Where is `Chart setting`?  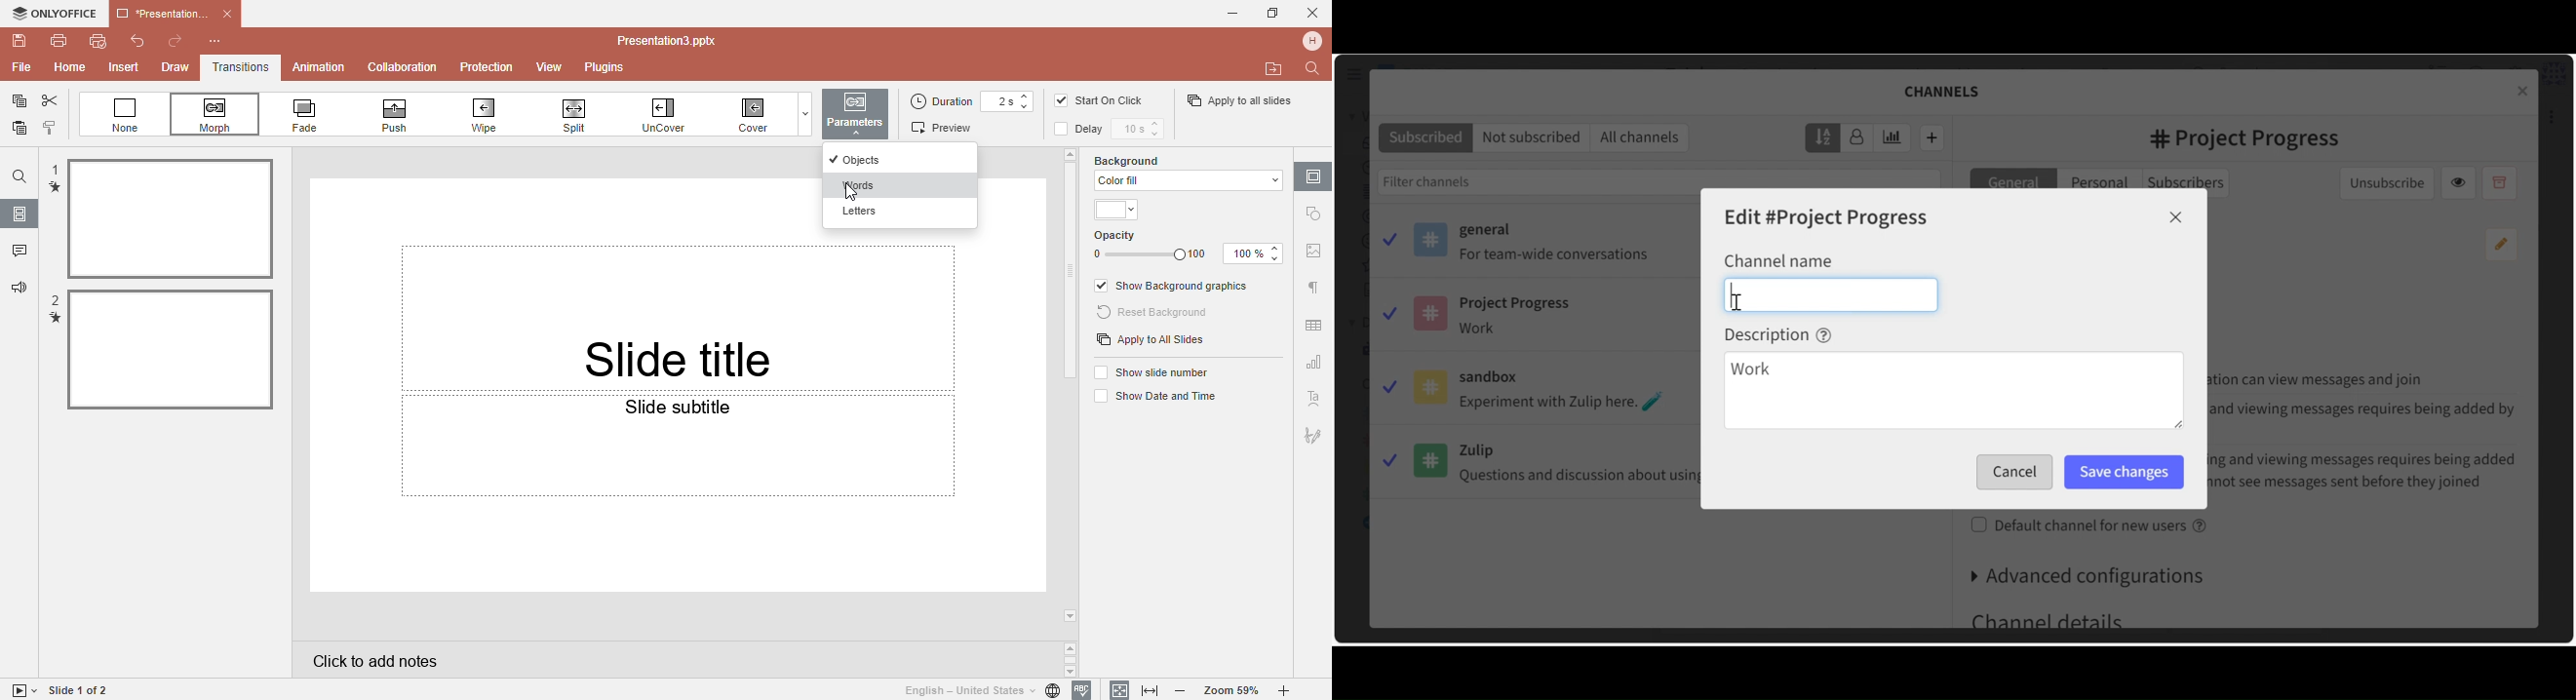 Chart setting is located at coordinates (1312, 365).